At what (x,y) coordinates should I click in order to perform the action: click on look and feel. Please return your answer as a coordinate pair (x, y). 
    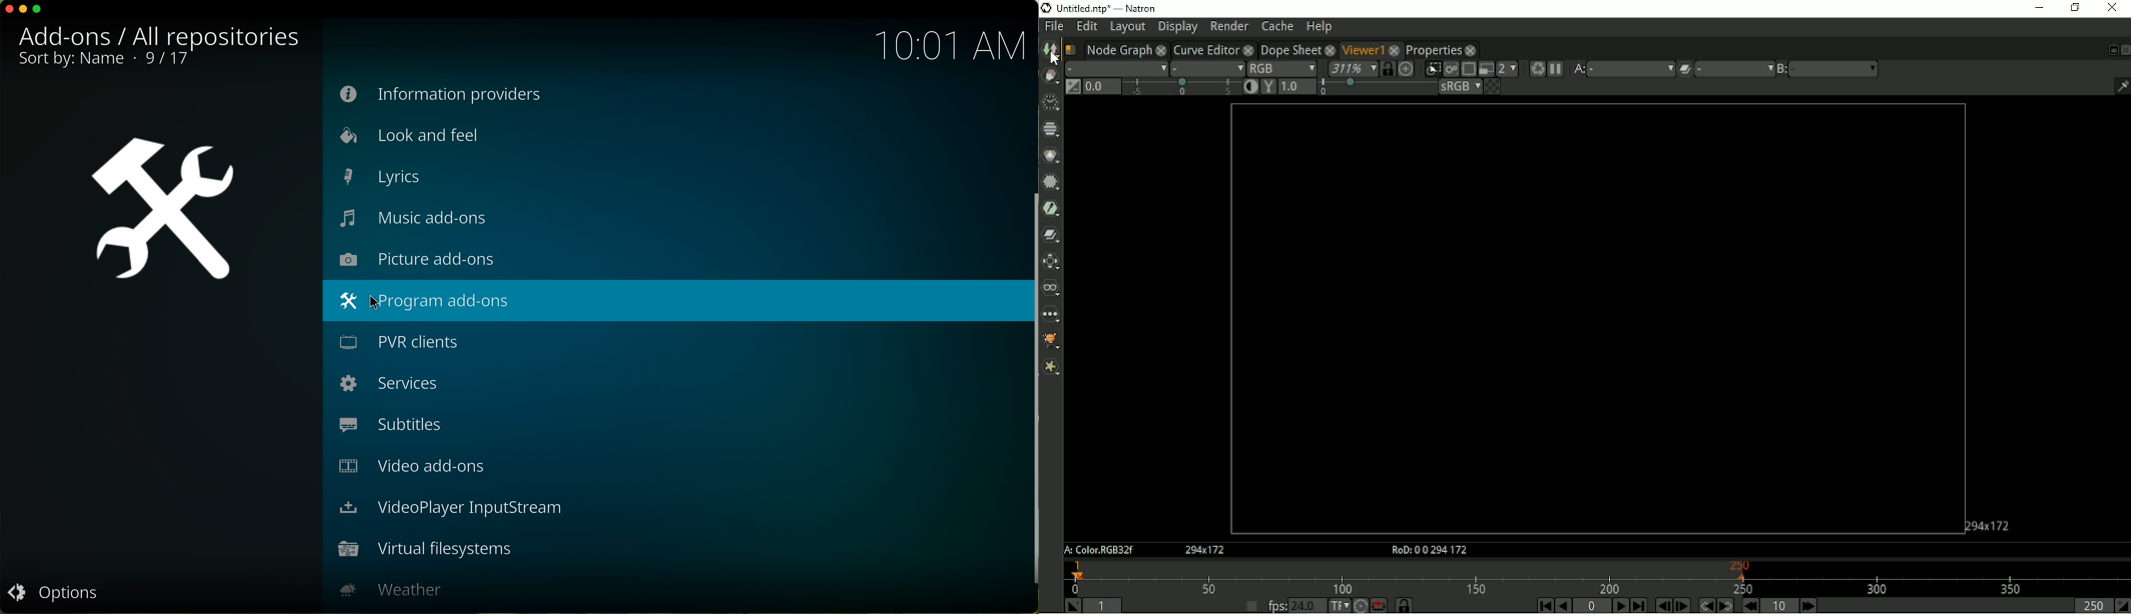
    Looking at the image, I should click on (411, 137).